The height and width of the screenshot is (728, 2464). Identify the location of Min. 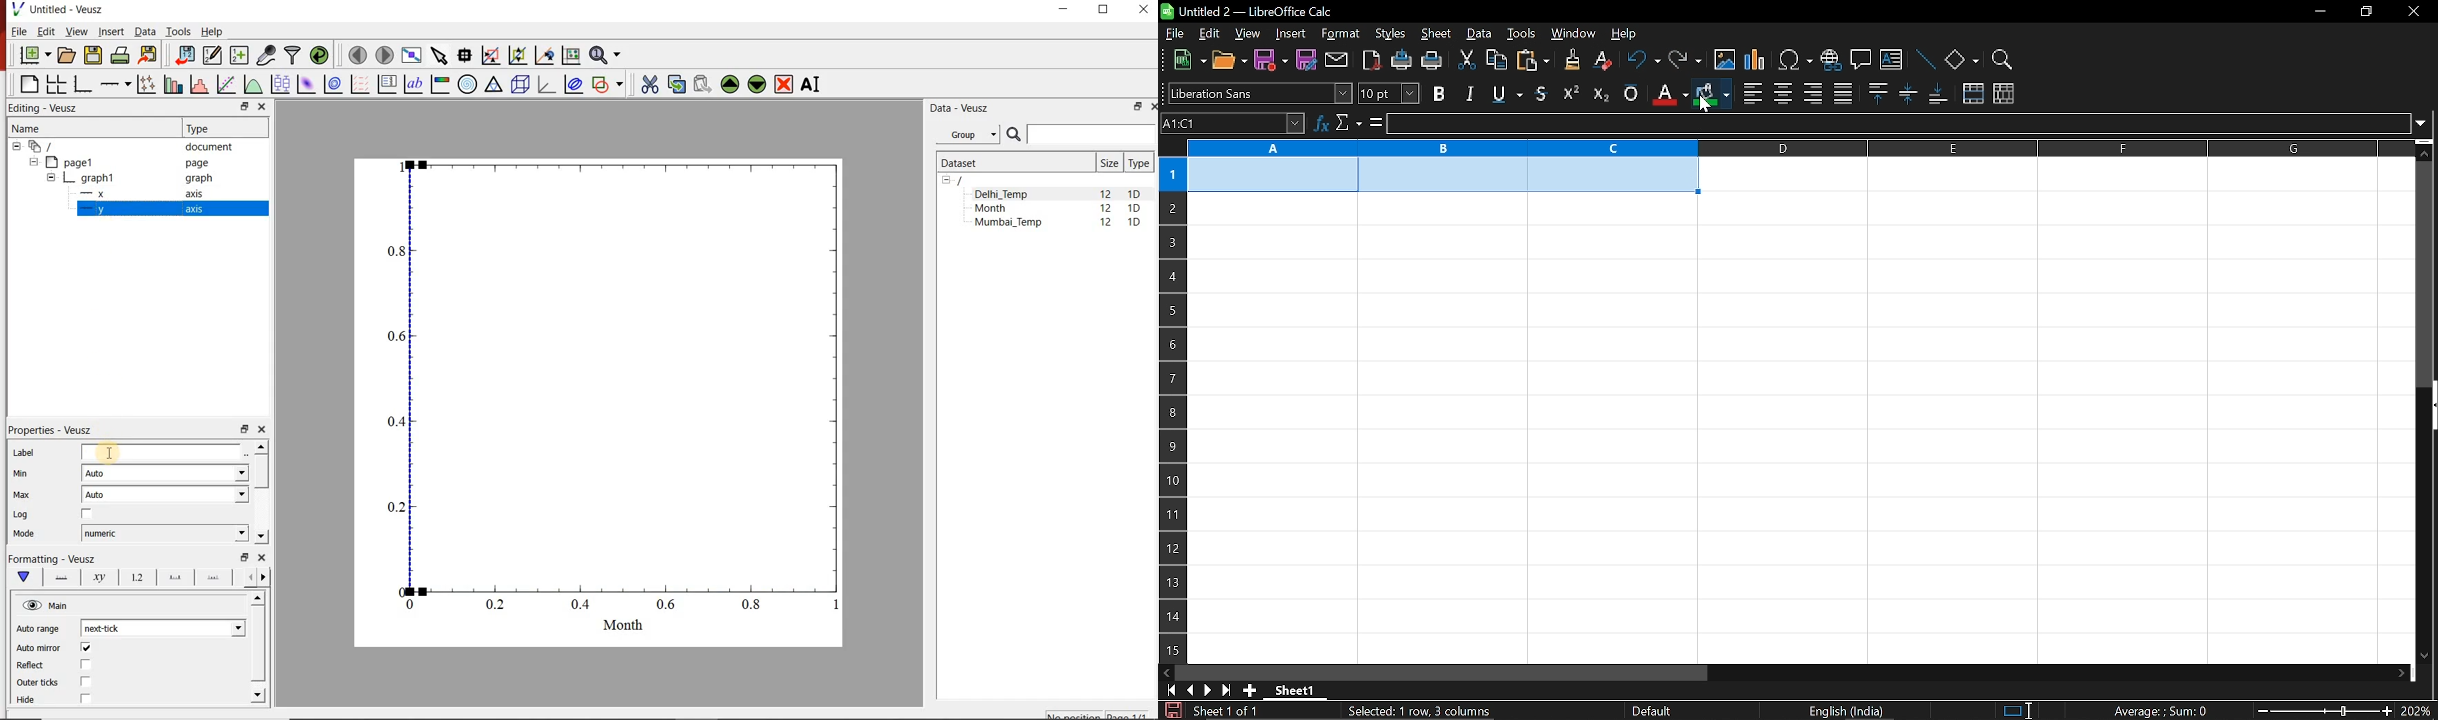
(19, 474).